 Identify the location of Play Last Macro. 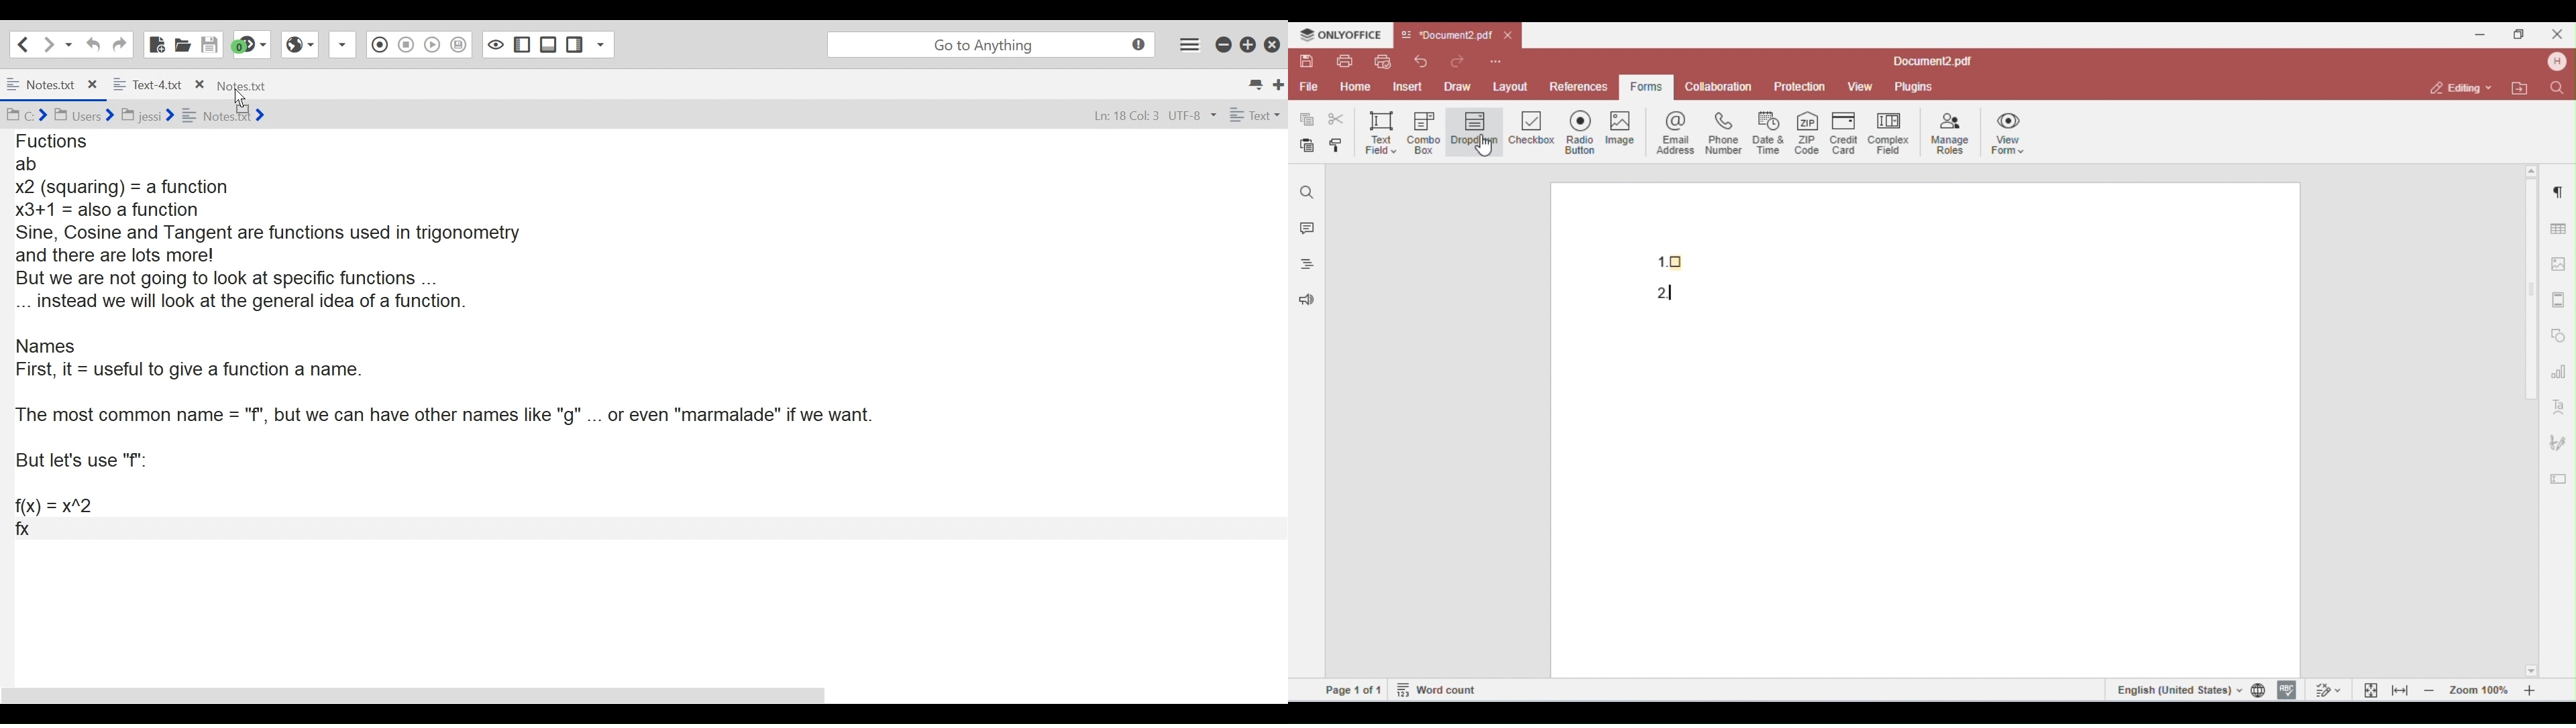
(433, 46).